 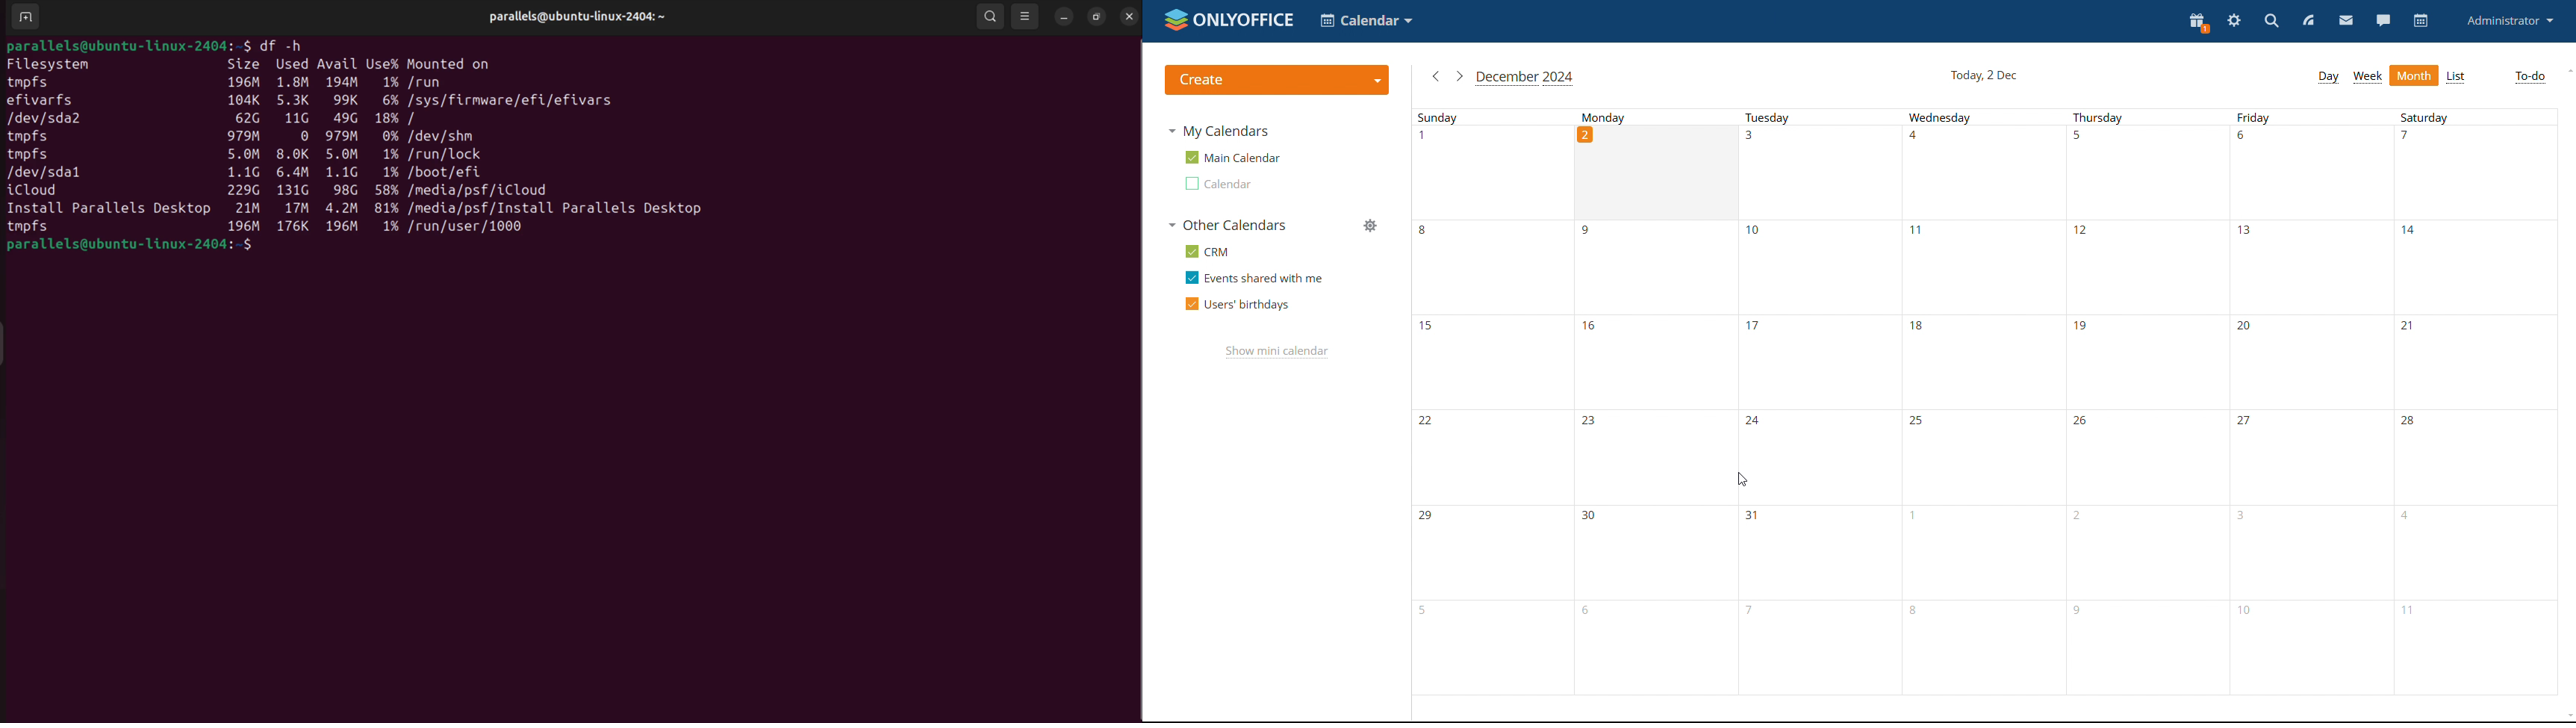 I want to click on cursor, so click(x=1742, y=481).